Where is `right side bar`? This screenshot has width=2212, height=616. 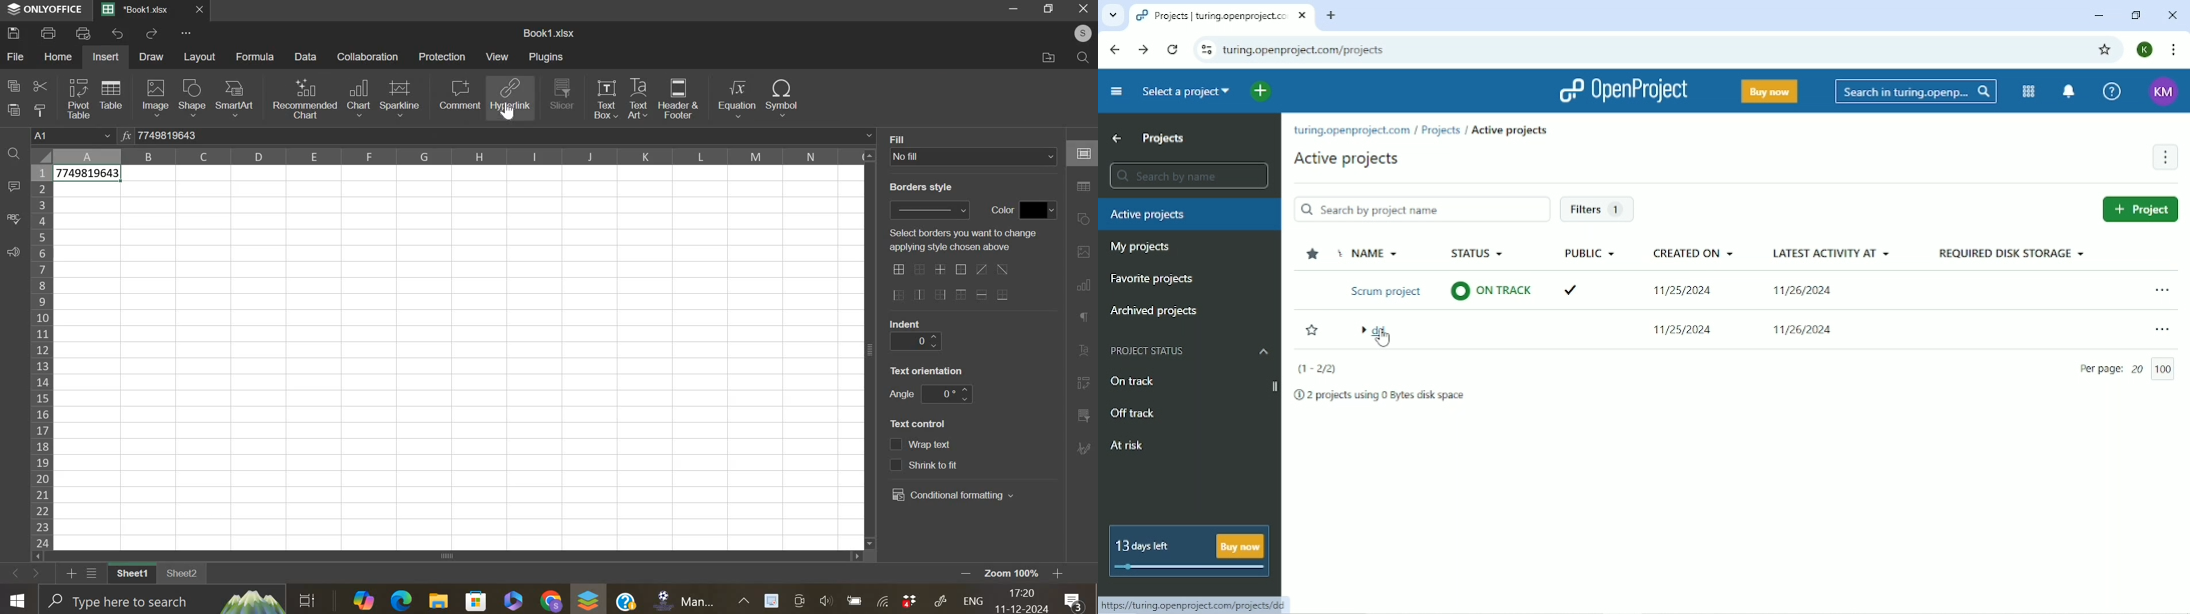
right side bar is located at coordinates (1081, 294).